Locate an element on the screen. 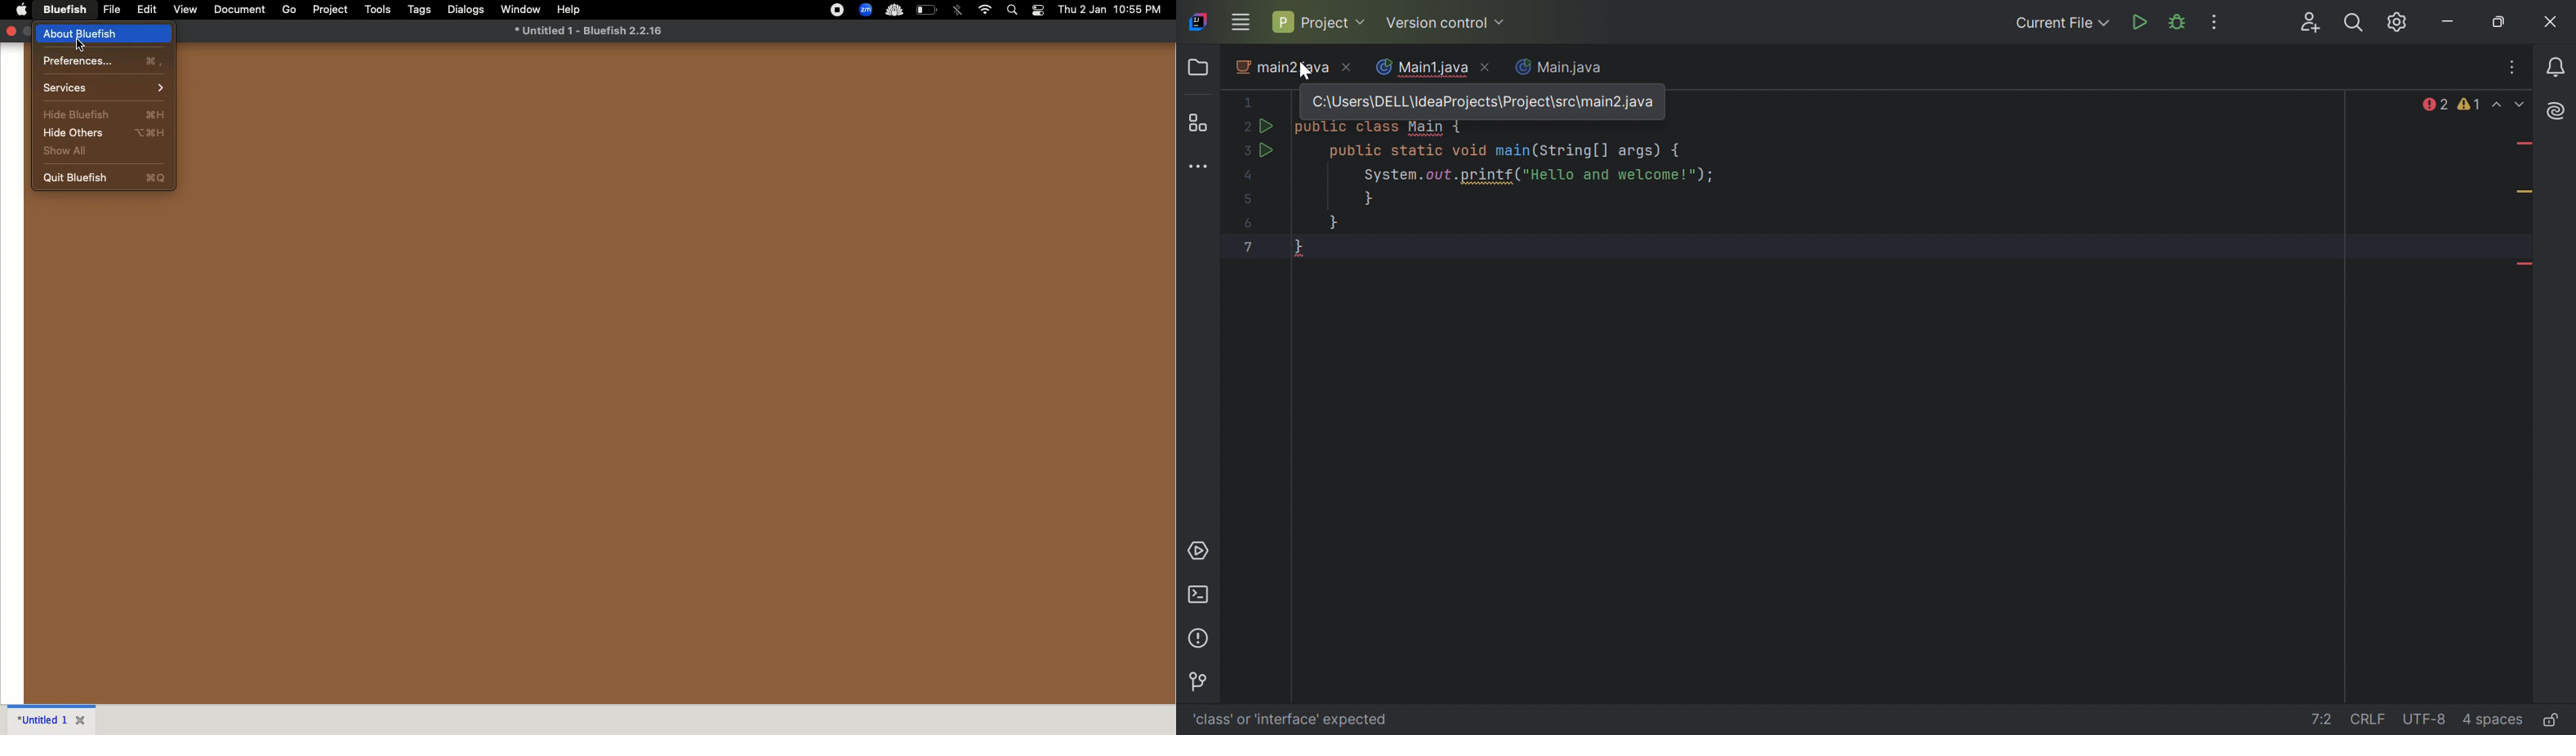  file encoding: UTF-8 is located at coordinates (2426, 720).